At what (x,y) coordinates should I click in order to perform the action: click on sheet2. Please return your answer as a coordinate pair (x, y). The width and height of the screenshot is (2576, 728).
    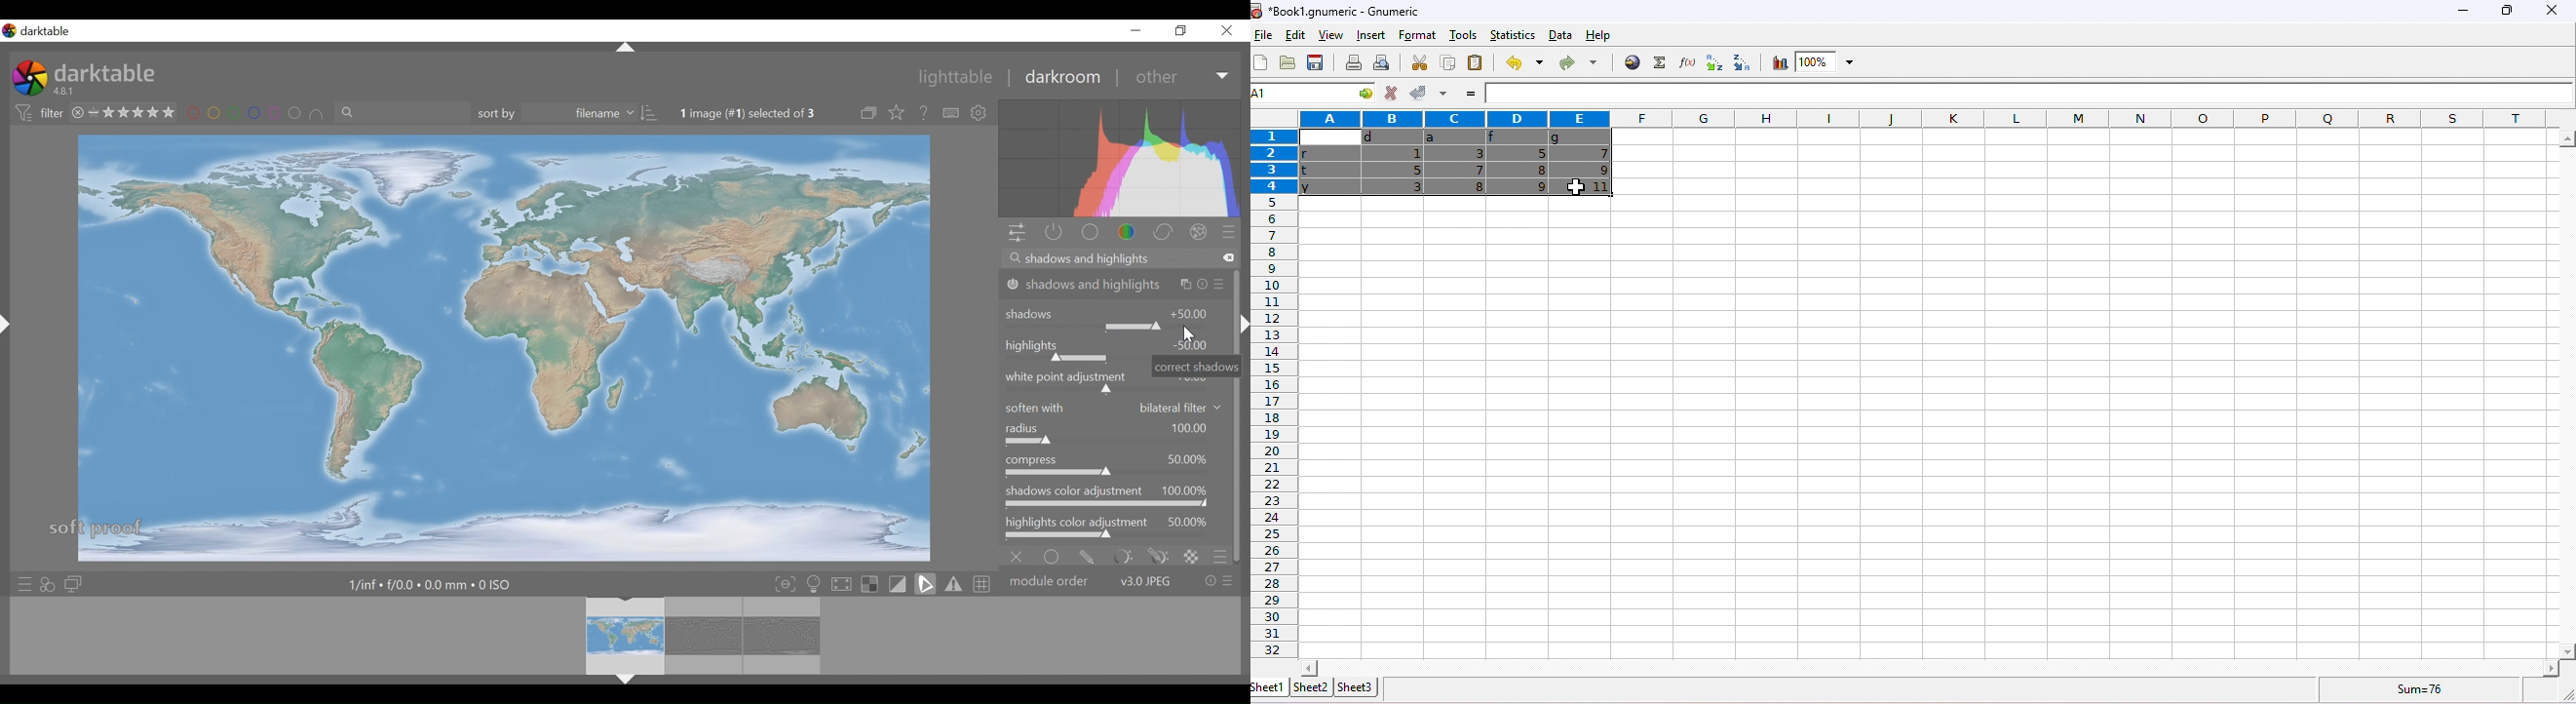
    Looking at the image, I should click on (1310, 686).